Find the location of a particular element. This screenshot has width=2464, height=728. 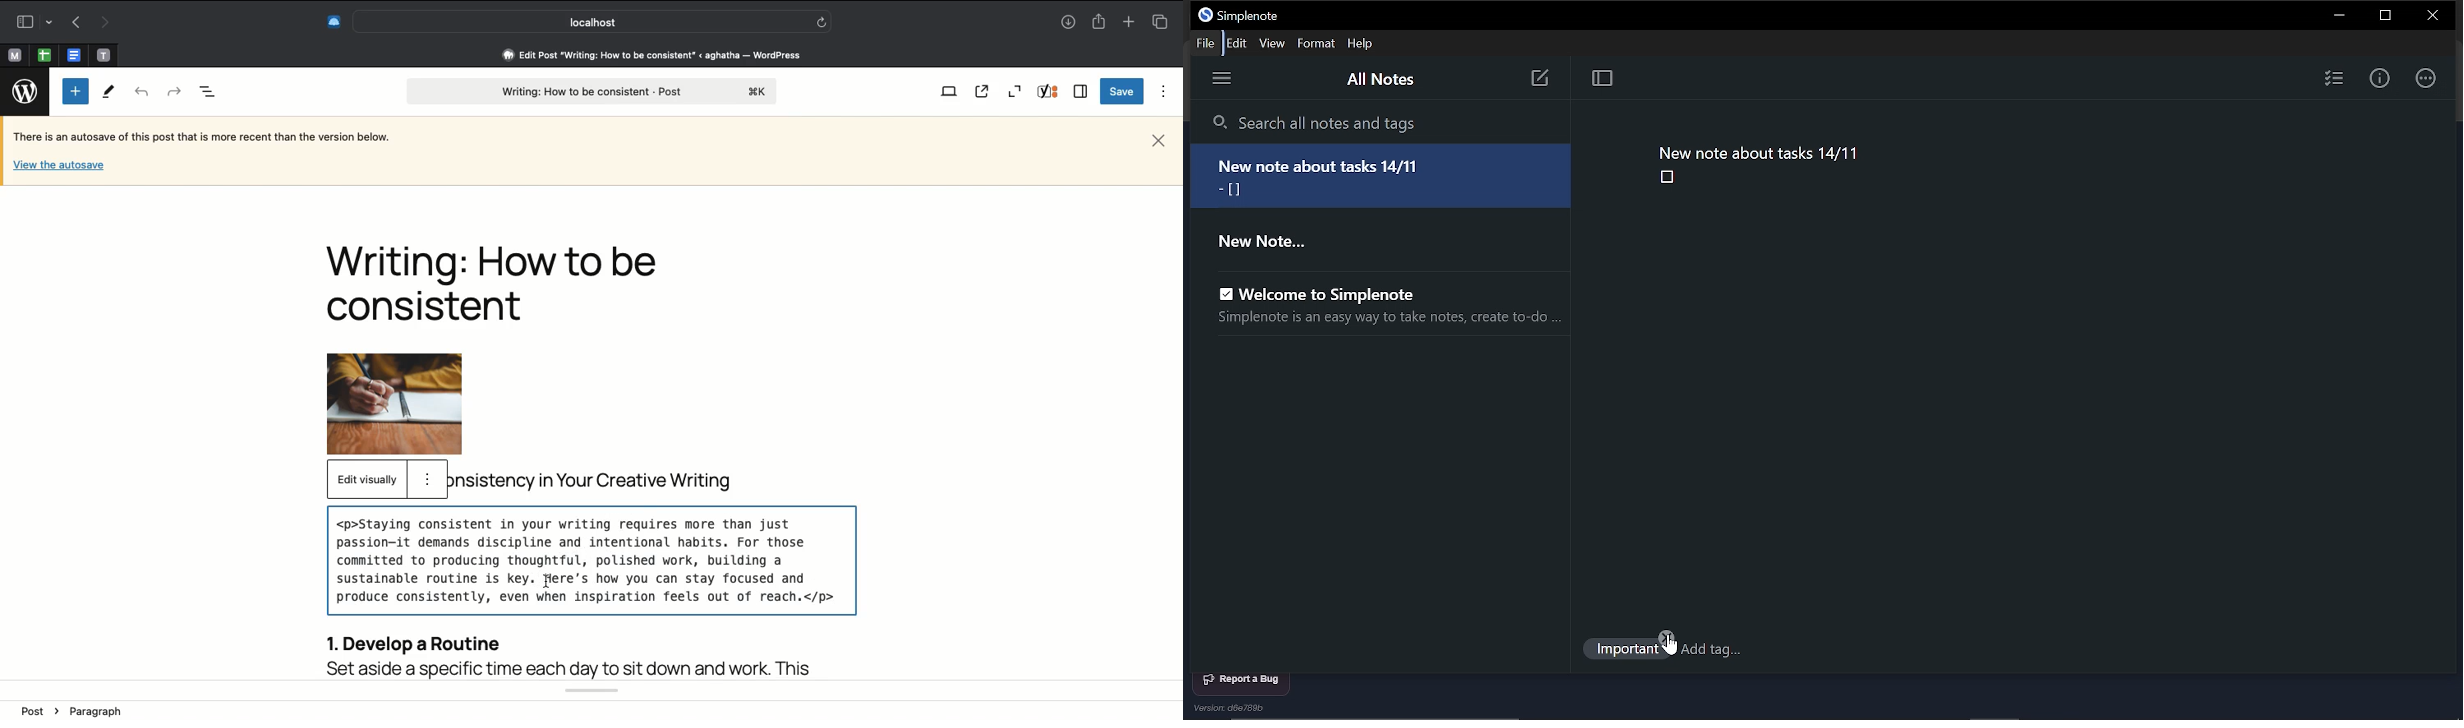

Reporta Bug is located at coordinates (1243, 680).